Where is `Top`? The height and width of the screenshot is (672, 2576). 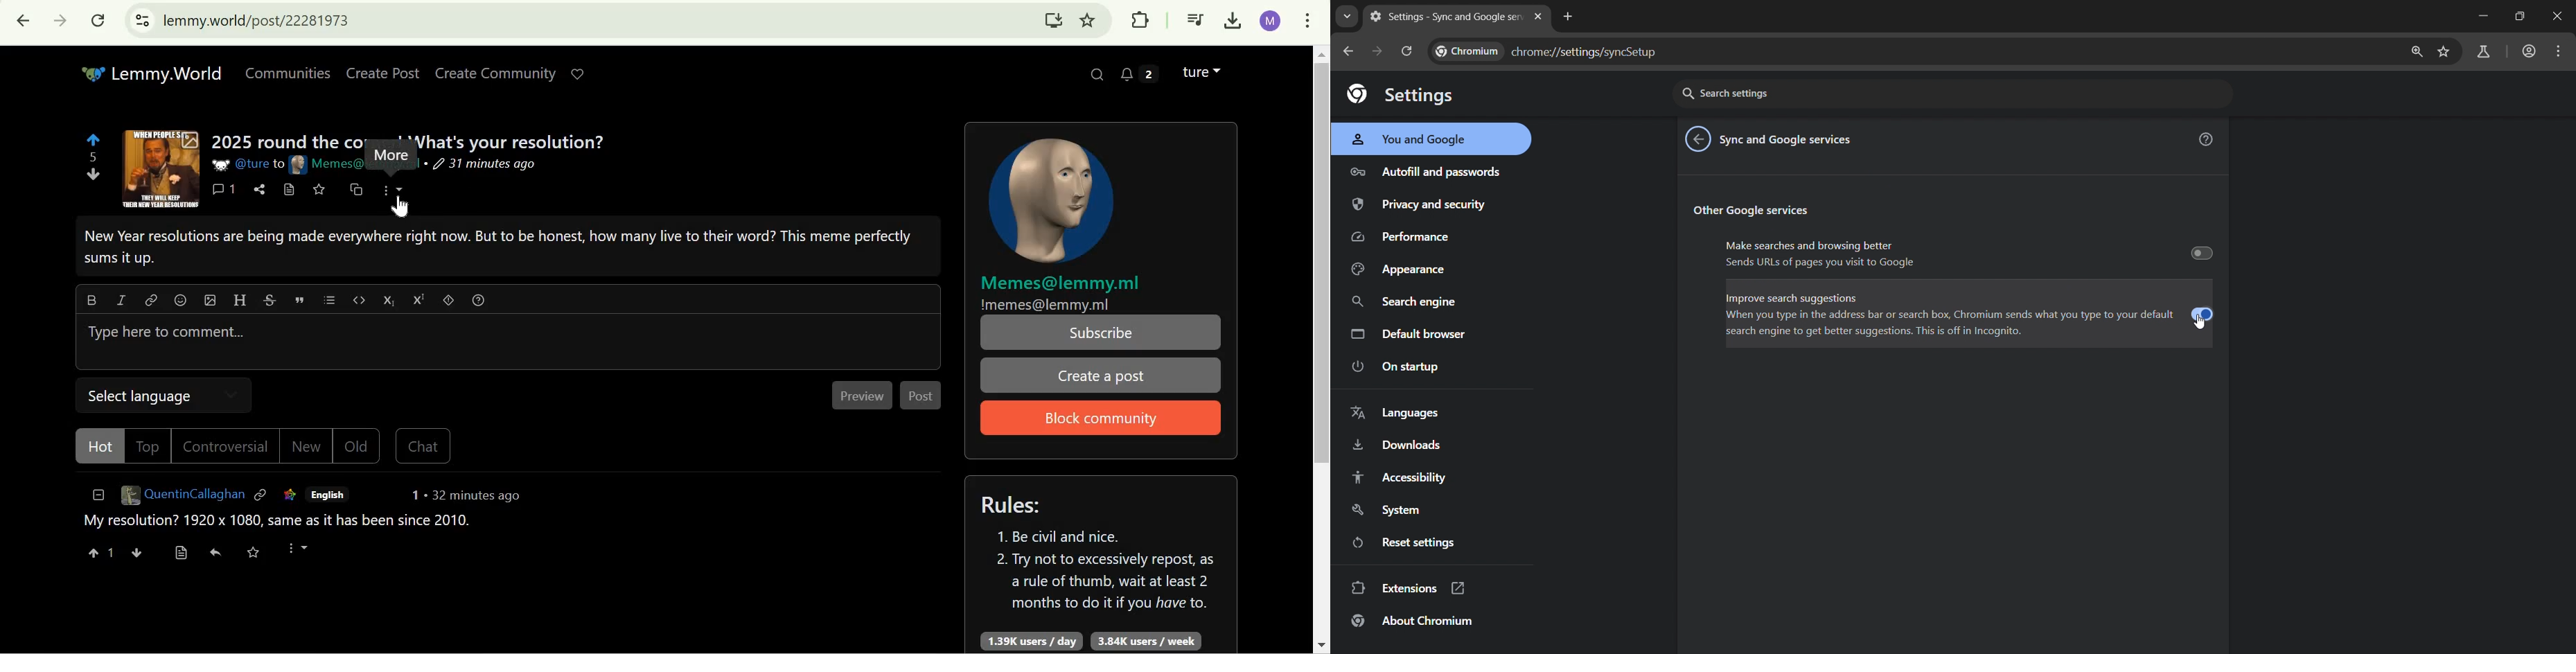
Top is located at coordinates (150, 446).